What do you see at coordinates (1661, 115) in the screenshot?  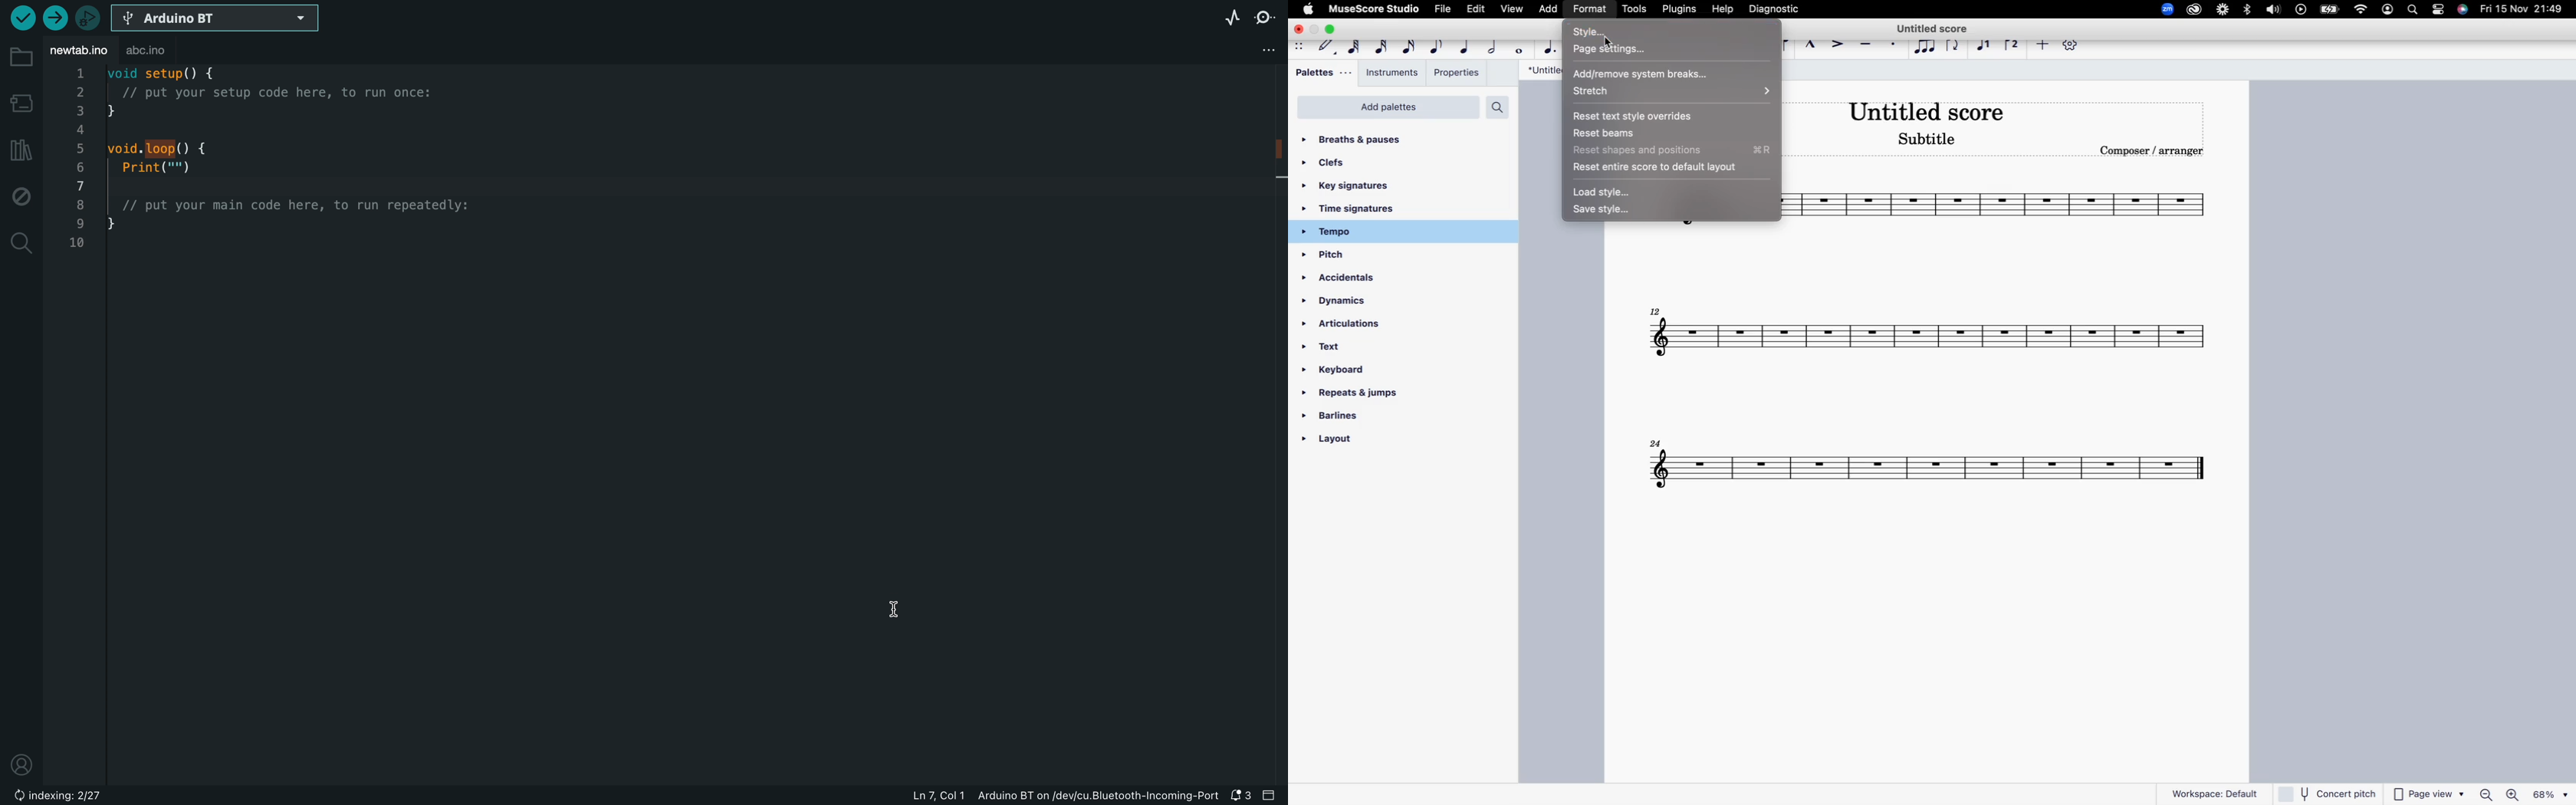 I see `reset text style overrides` at bounding box center [1661, 115].